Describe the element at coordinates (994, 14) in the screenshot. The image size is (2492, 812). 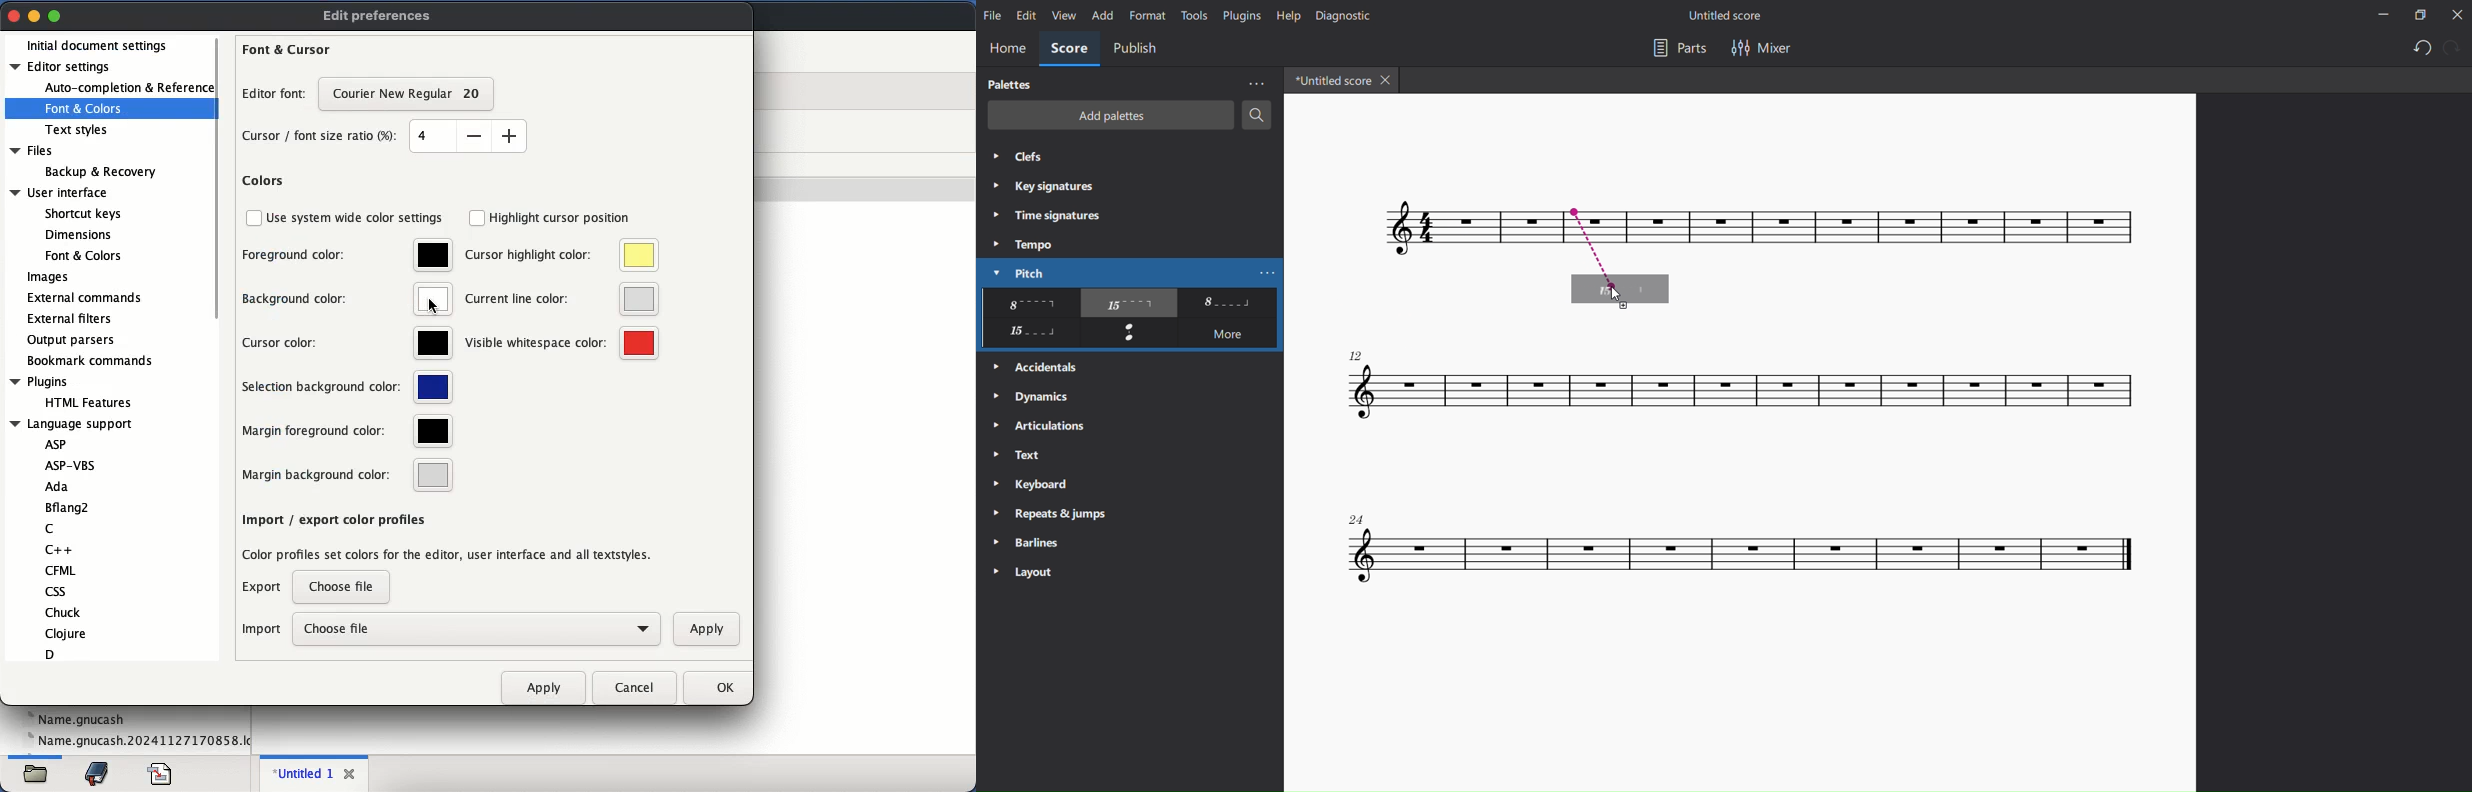
I see `file` at that location.